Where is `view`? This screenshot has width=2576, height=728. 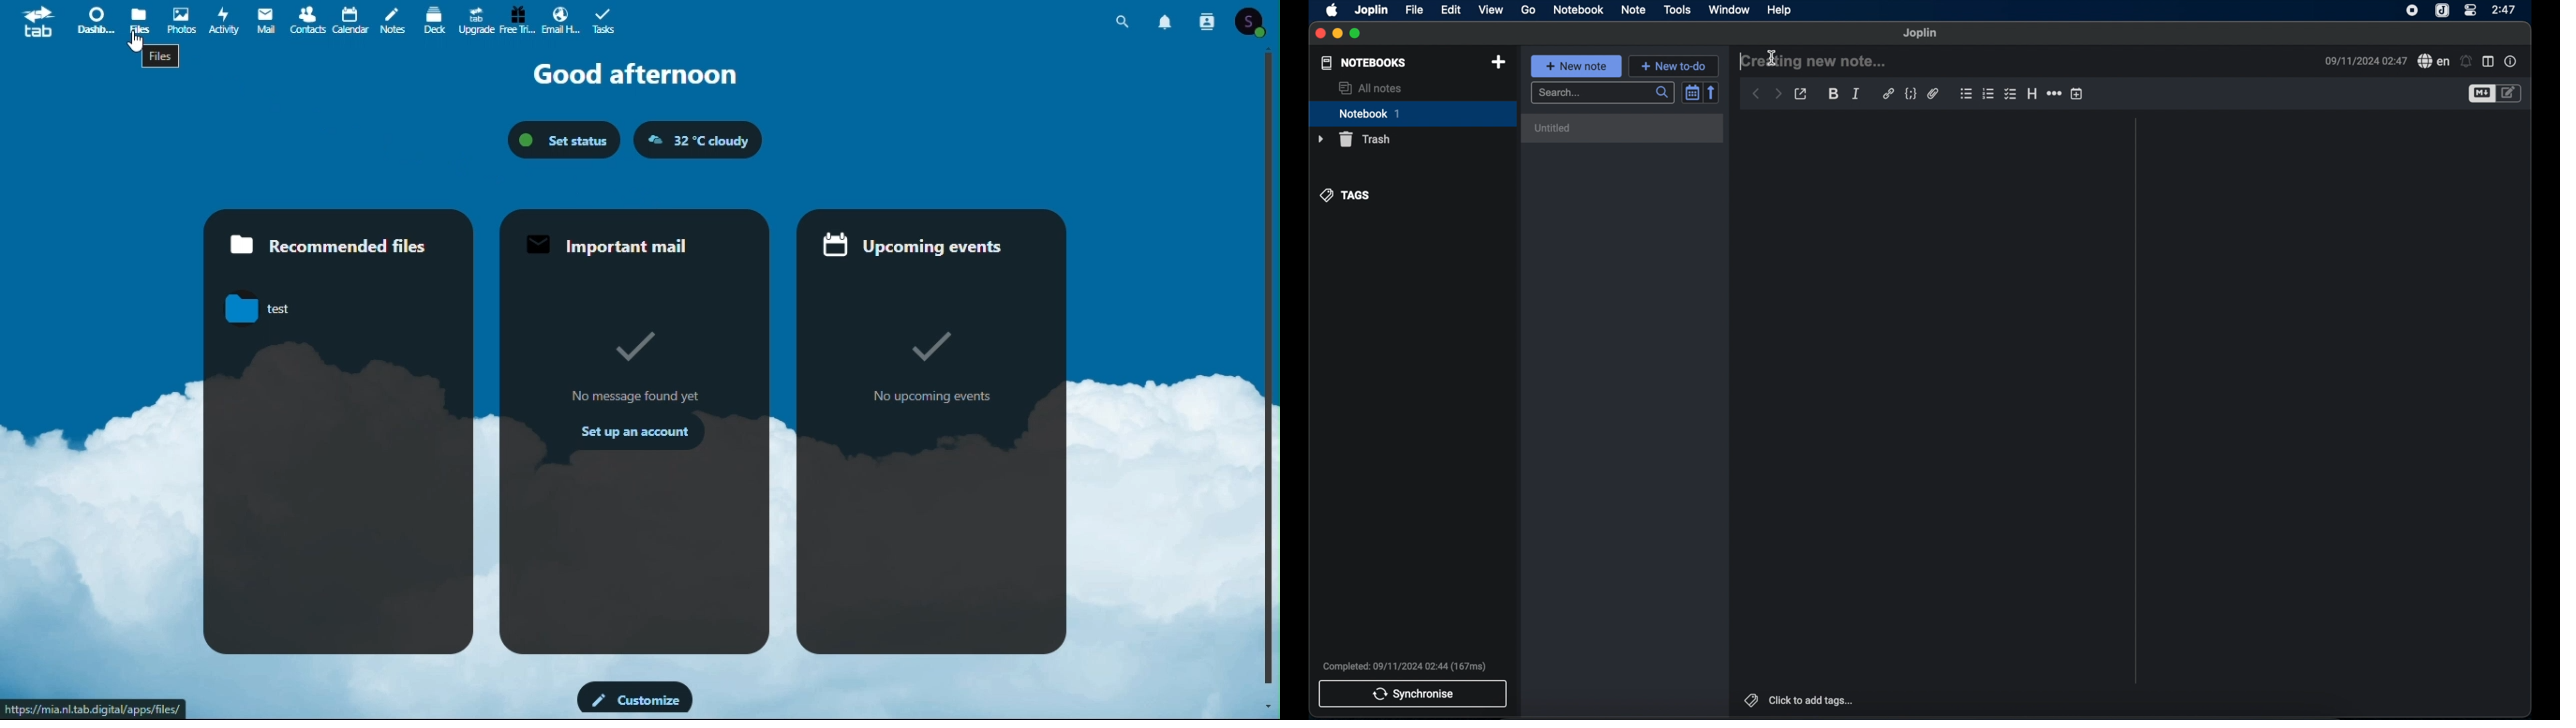
view is located at coordinates (1492, 9).